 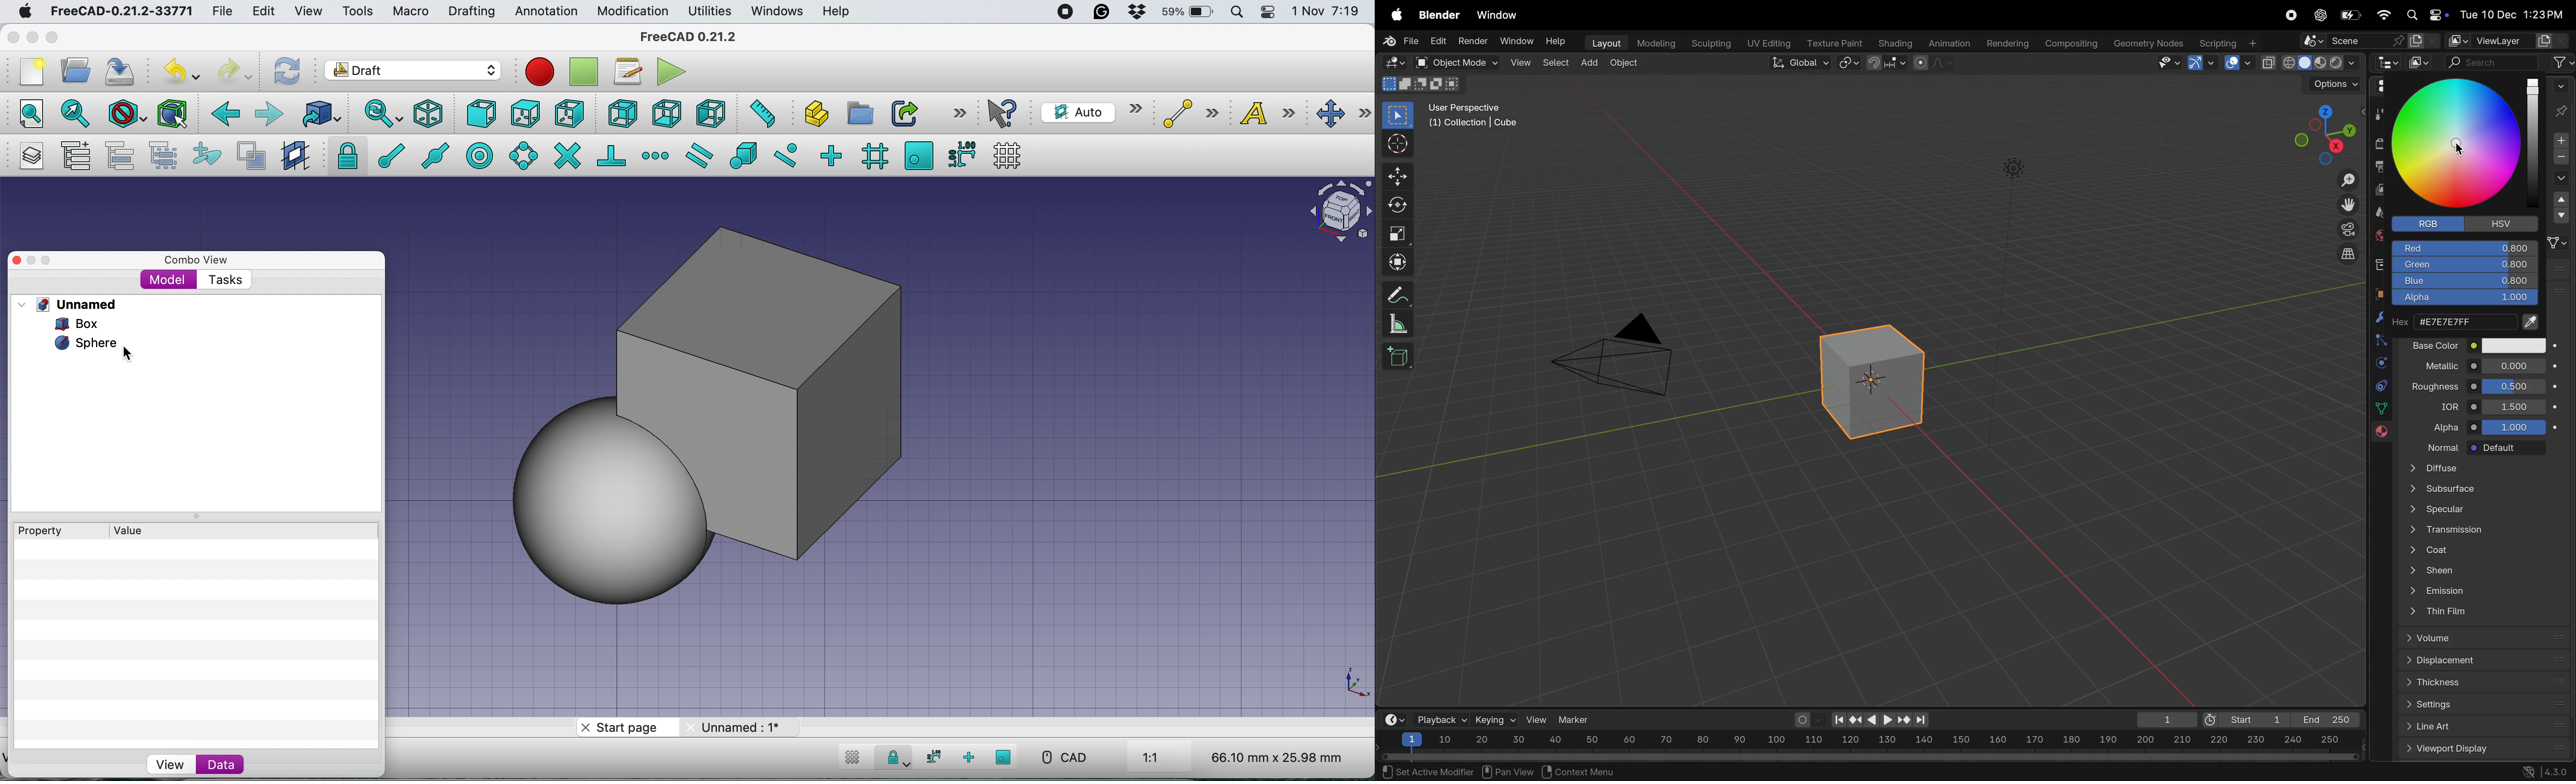 What do you see at coordinates (2319, 15) in the screenshot?
I see `chatgpt` at bounding box center [2319, 15].